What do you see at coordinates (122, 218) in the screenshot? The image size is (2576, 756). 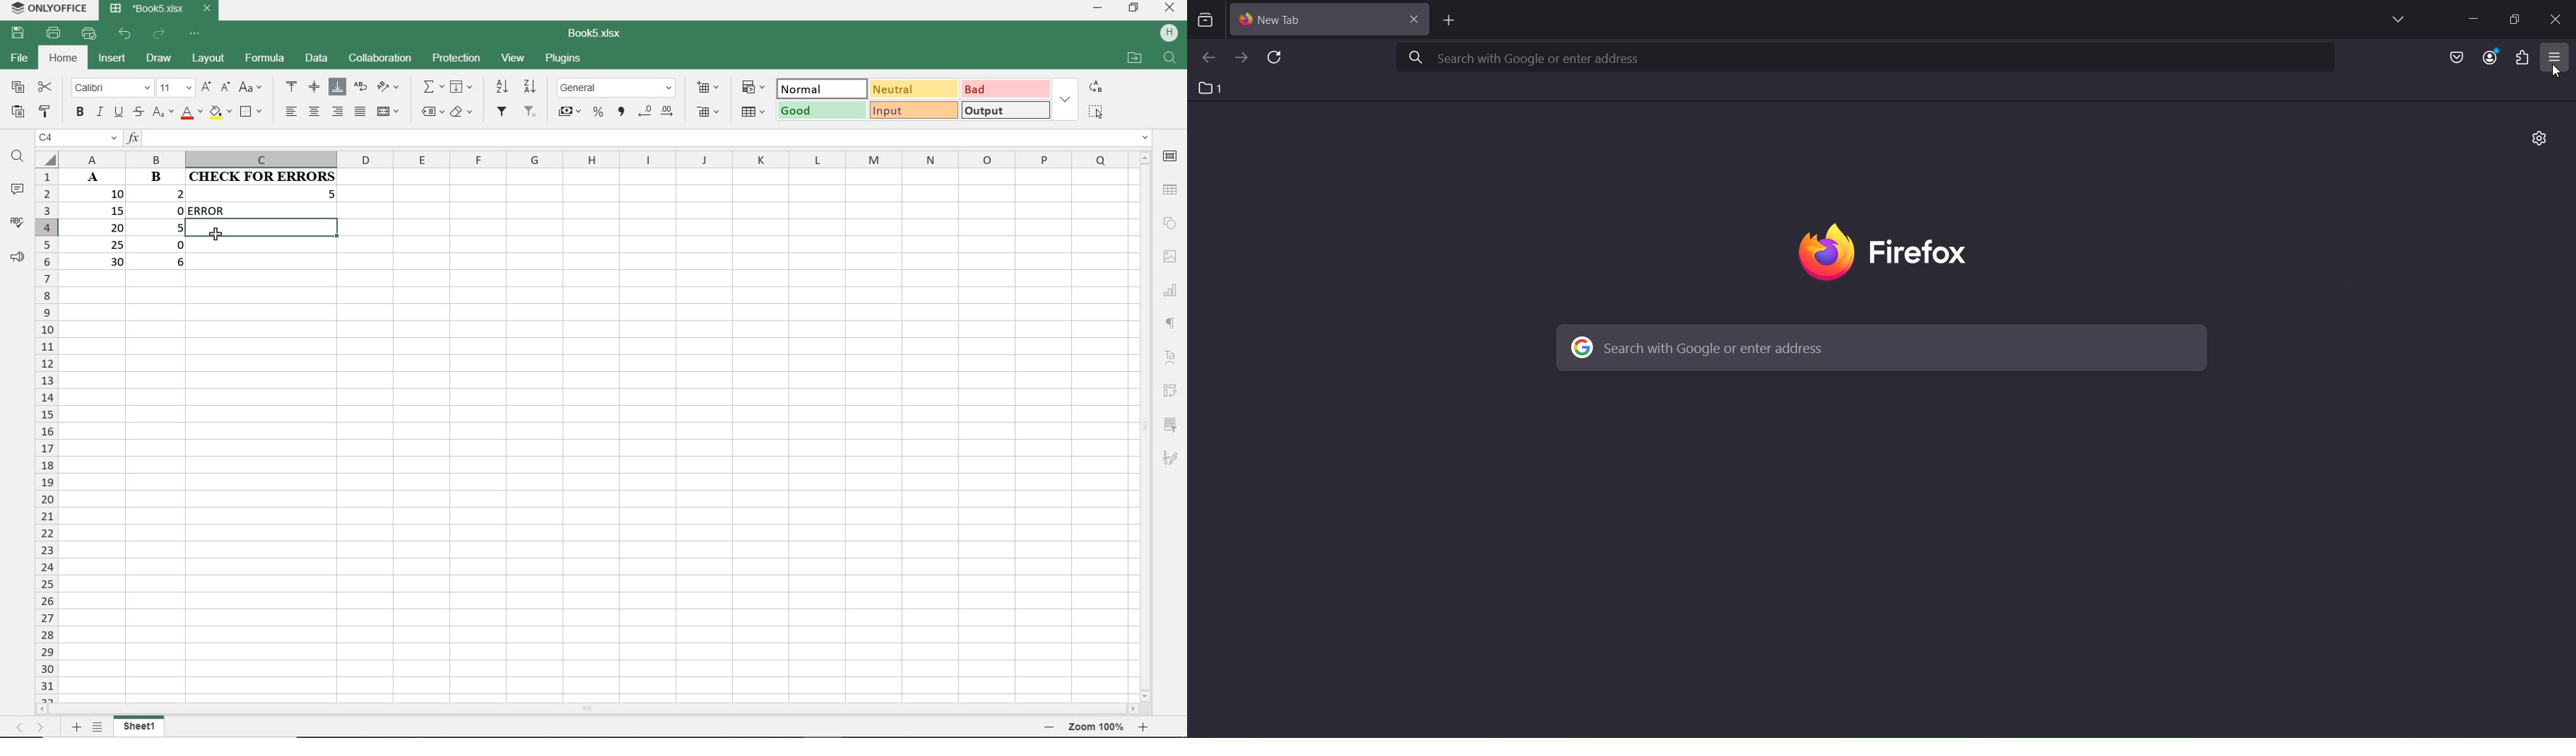 I see `CELLS A3:B3` at bounding box center [122, 218].